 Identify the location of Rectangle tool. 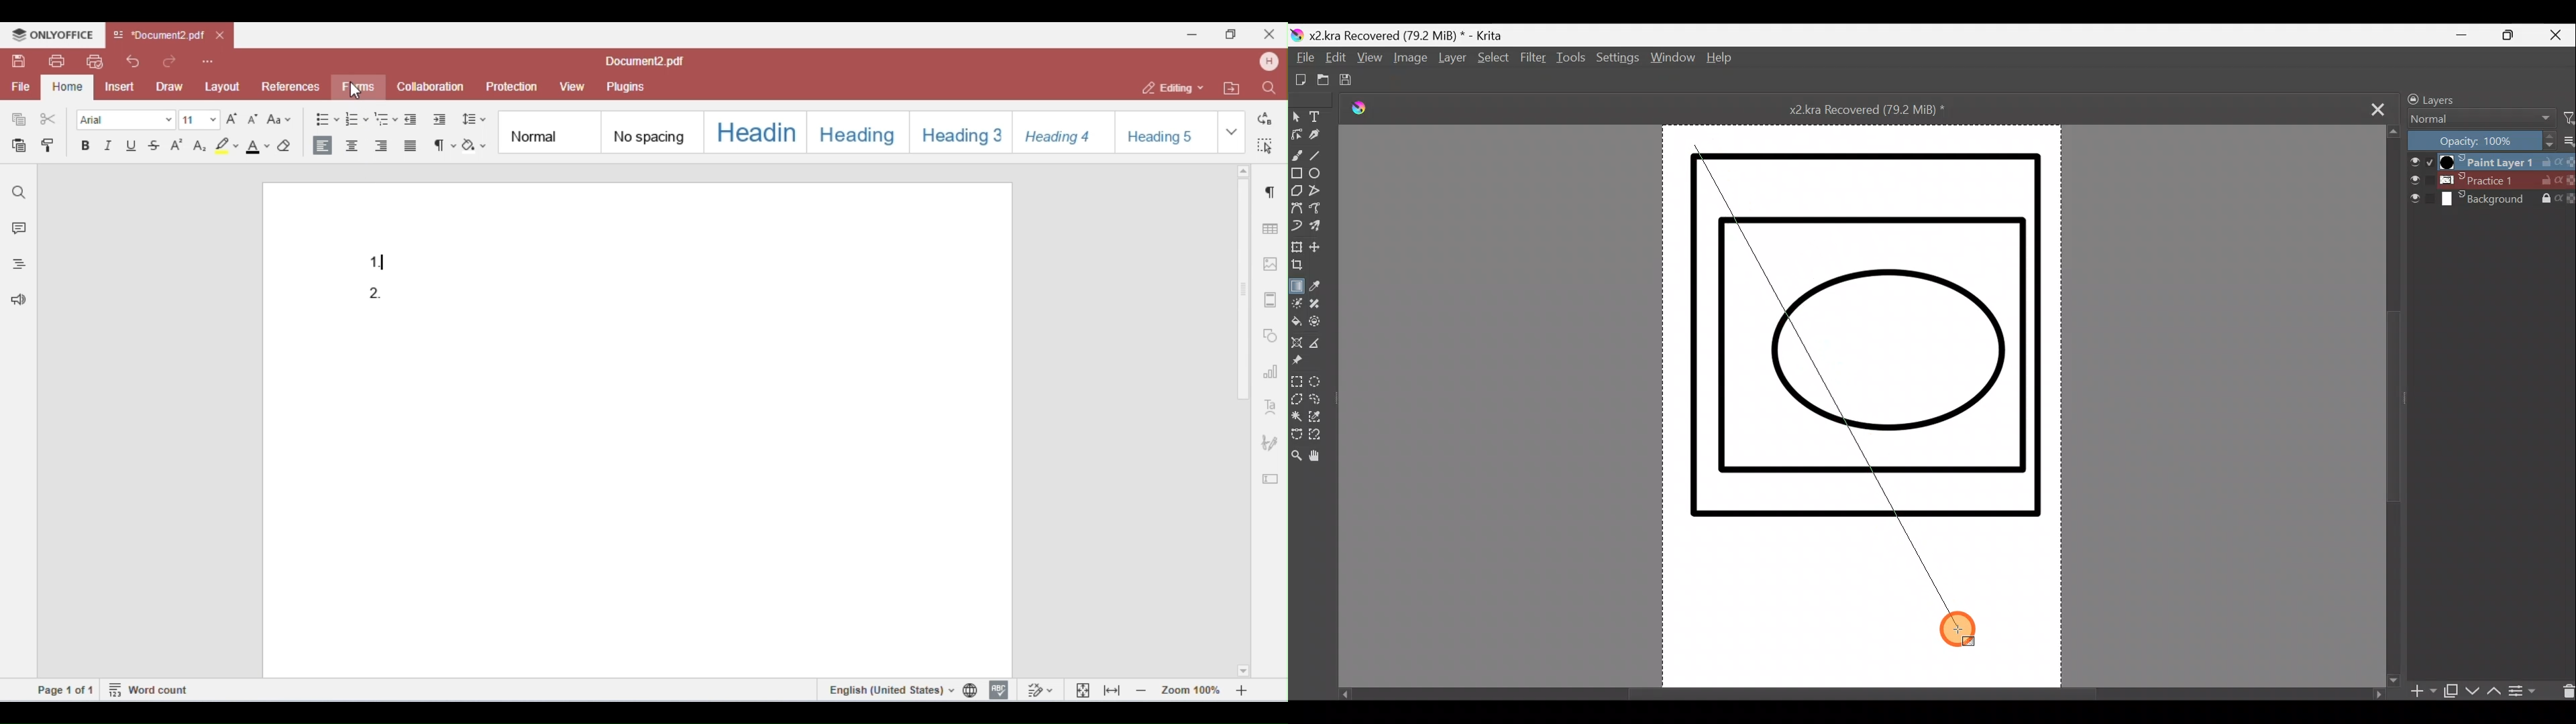
(1296, 175).